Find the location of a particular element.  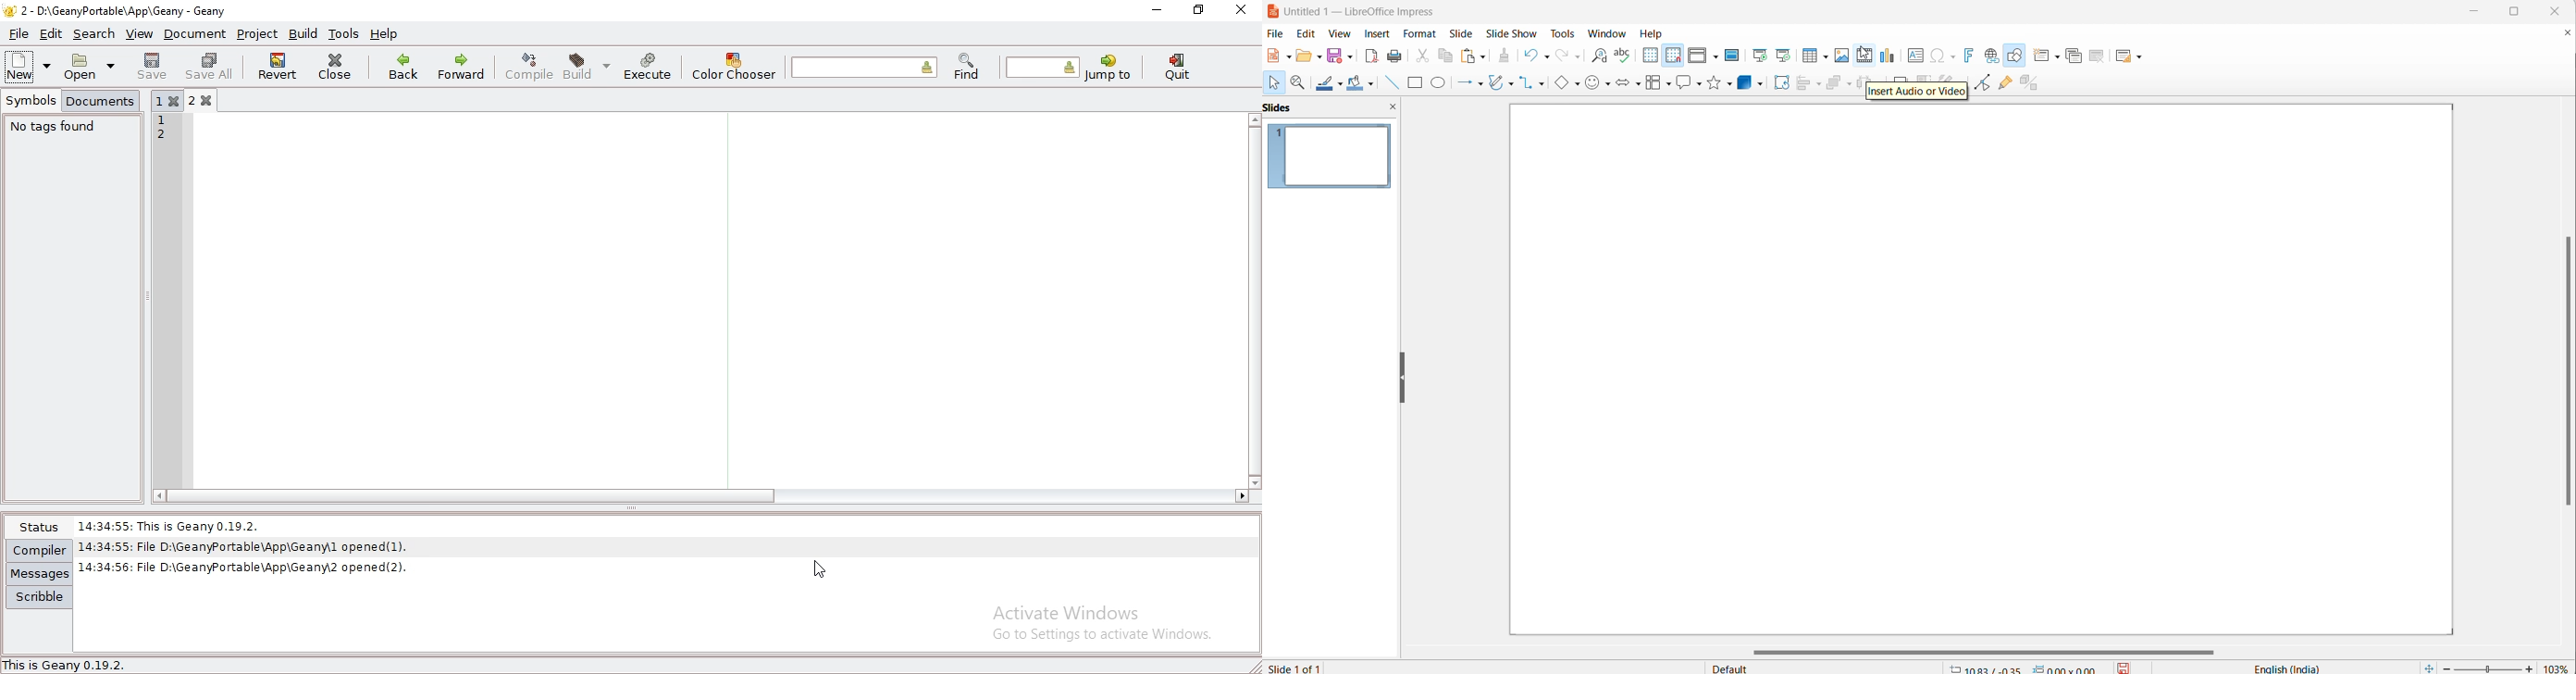

tools is located at coordinates (1559, 33).